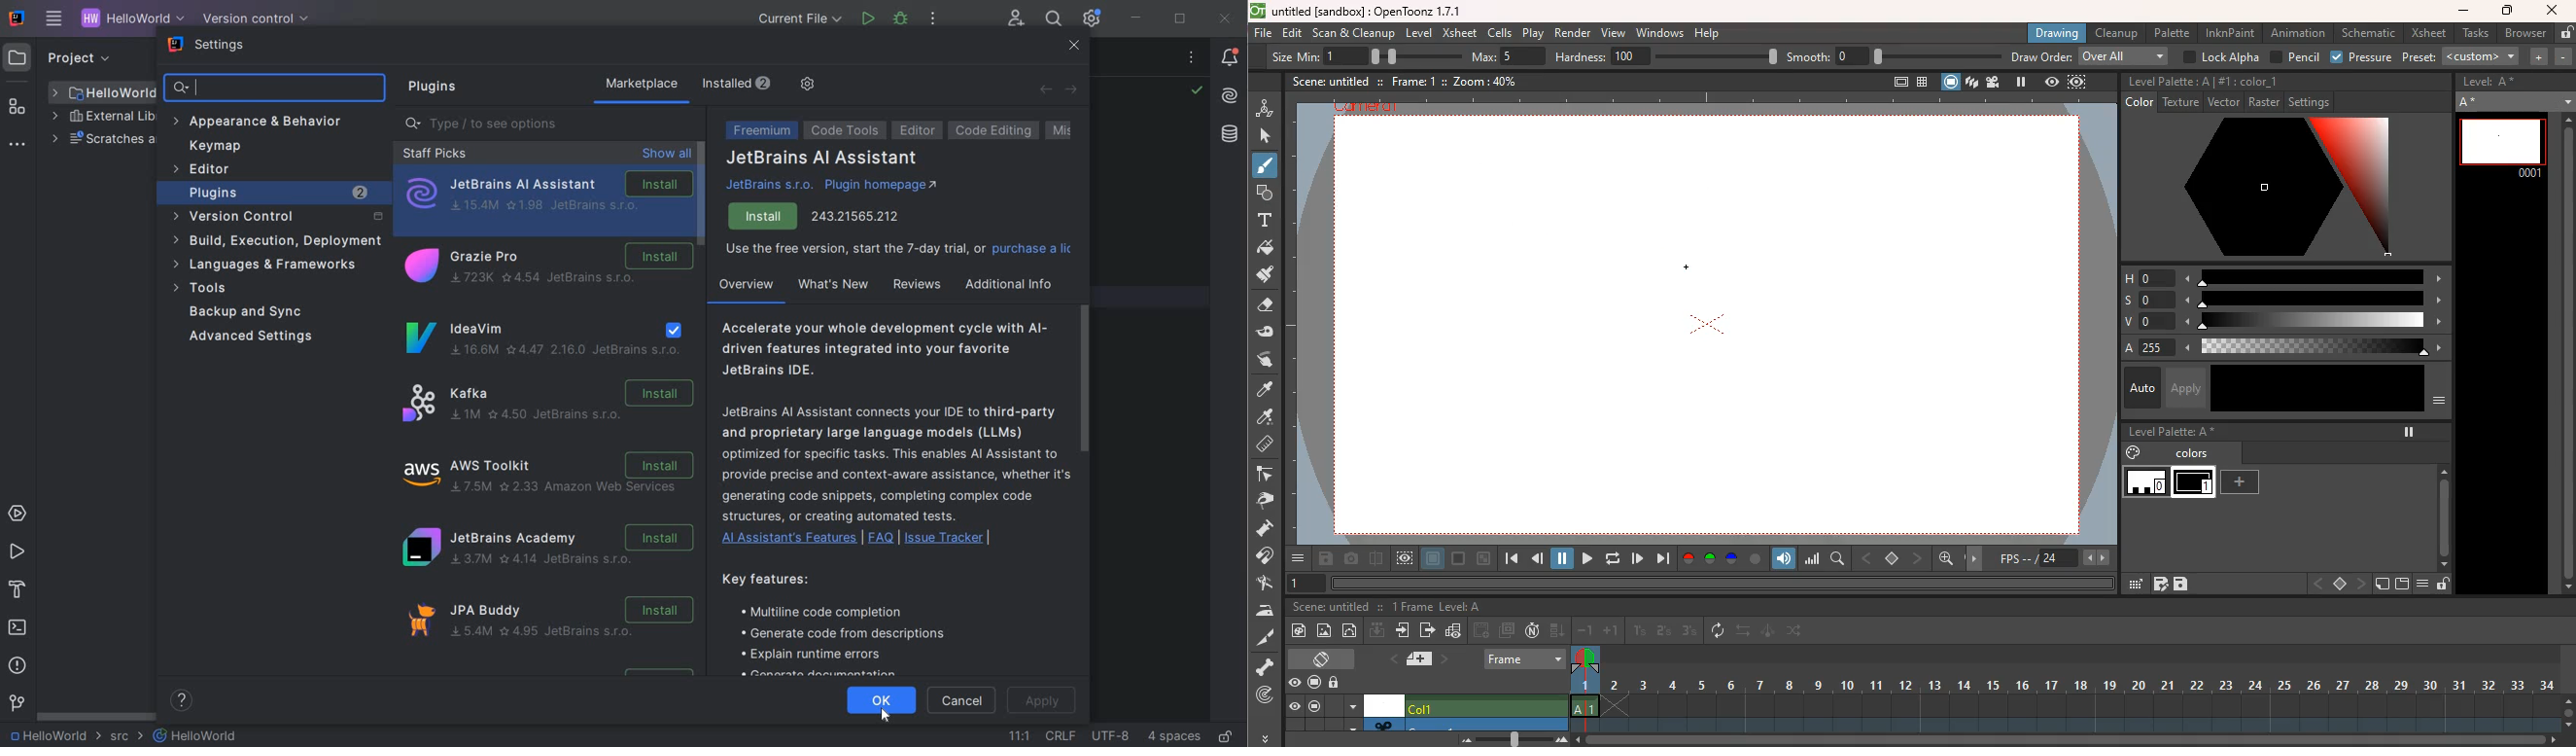  Describe the element at coordinates (1268, 250) in the screenshot. I see `paint` at that location.